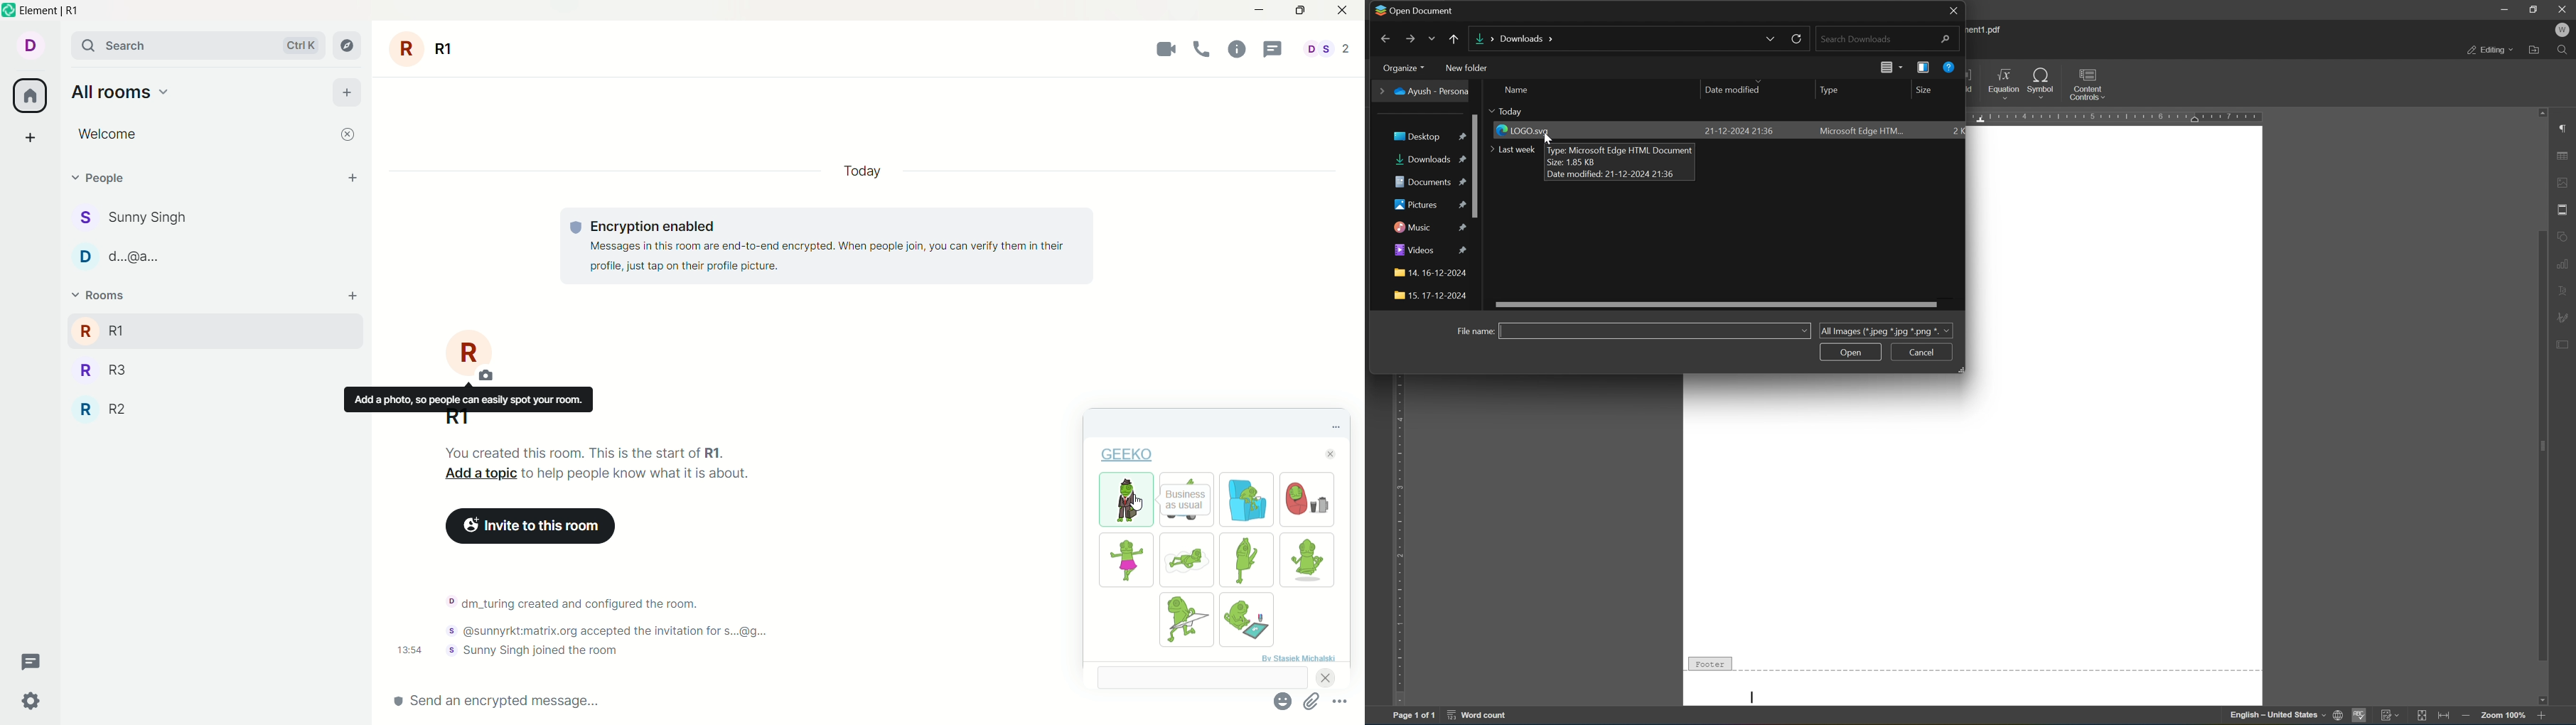 The height and width of the screenshot is (728, 2576). Describe the element at coordinates (31, 662) in the screenshot. I see `threads` at that location.